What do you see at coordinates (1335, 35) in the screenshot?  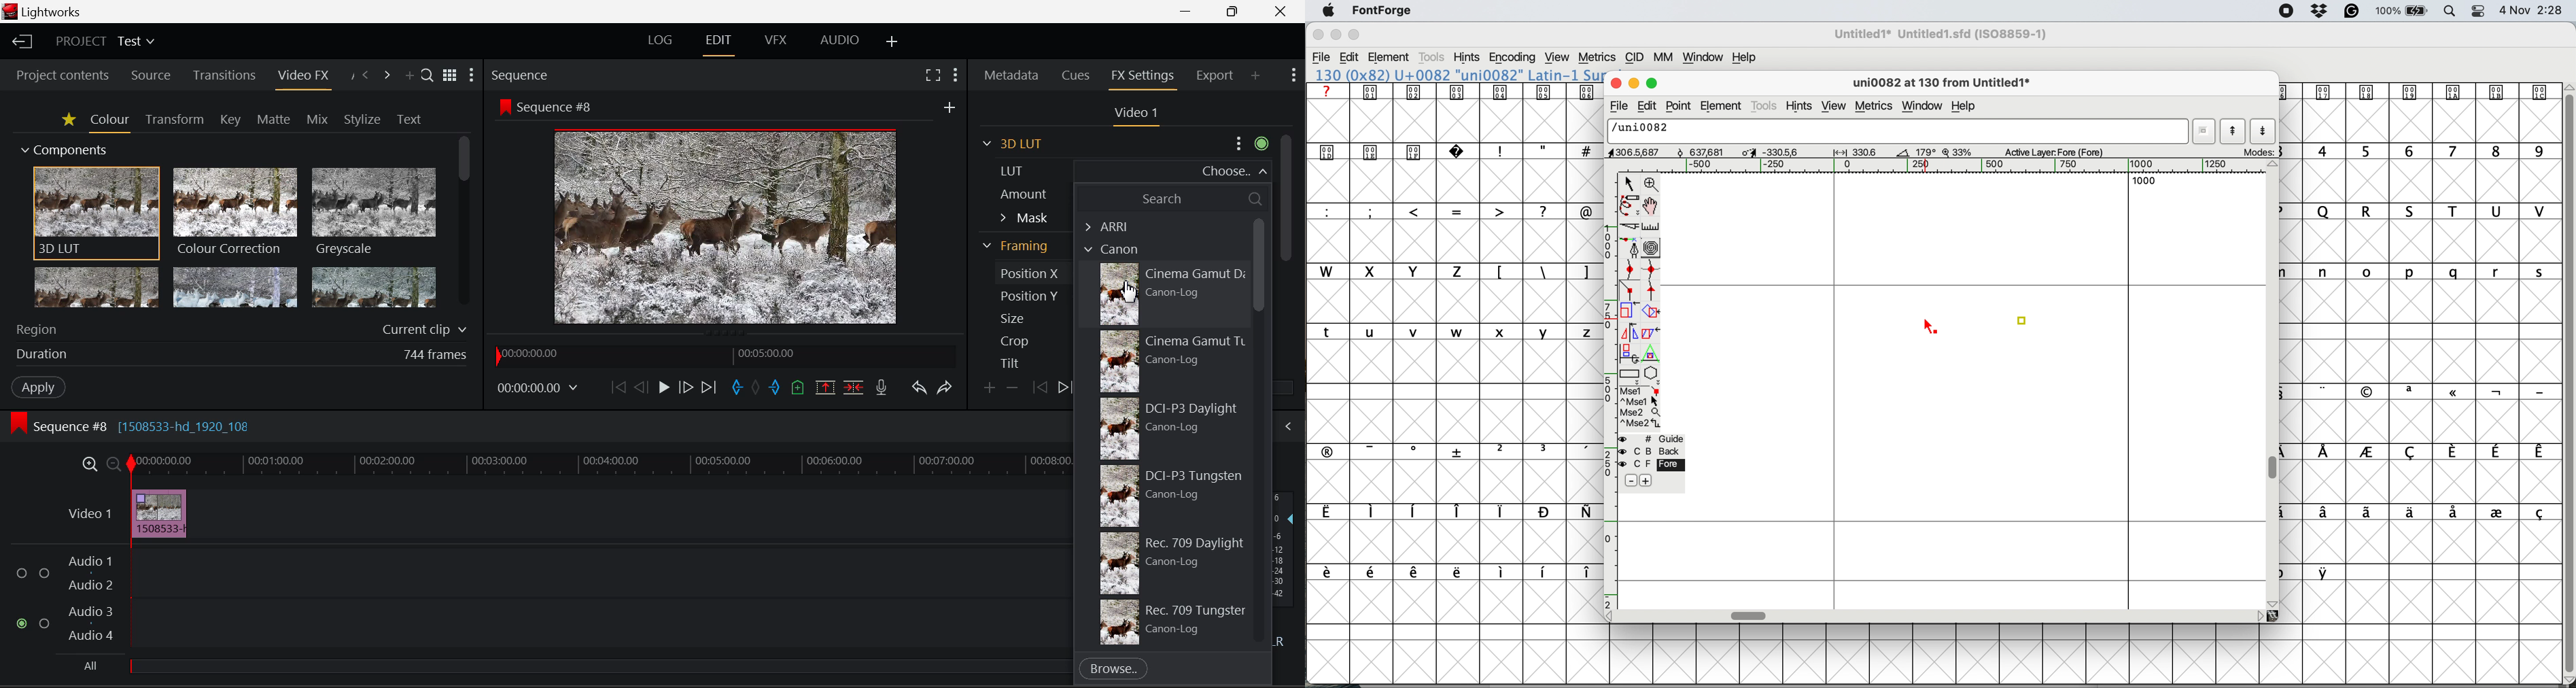 I see `minimise` at bounding box center [1335, 35].